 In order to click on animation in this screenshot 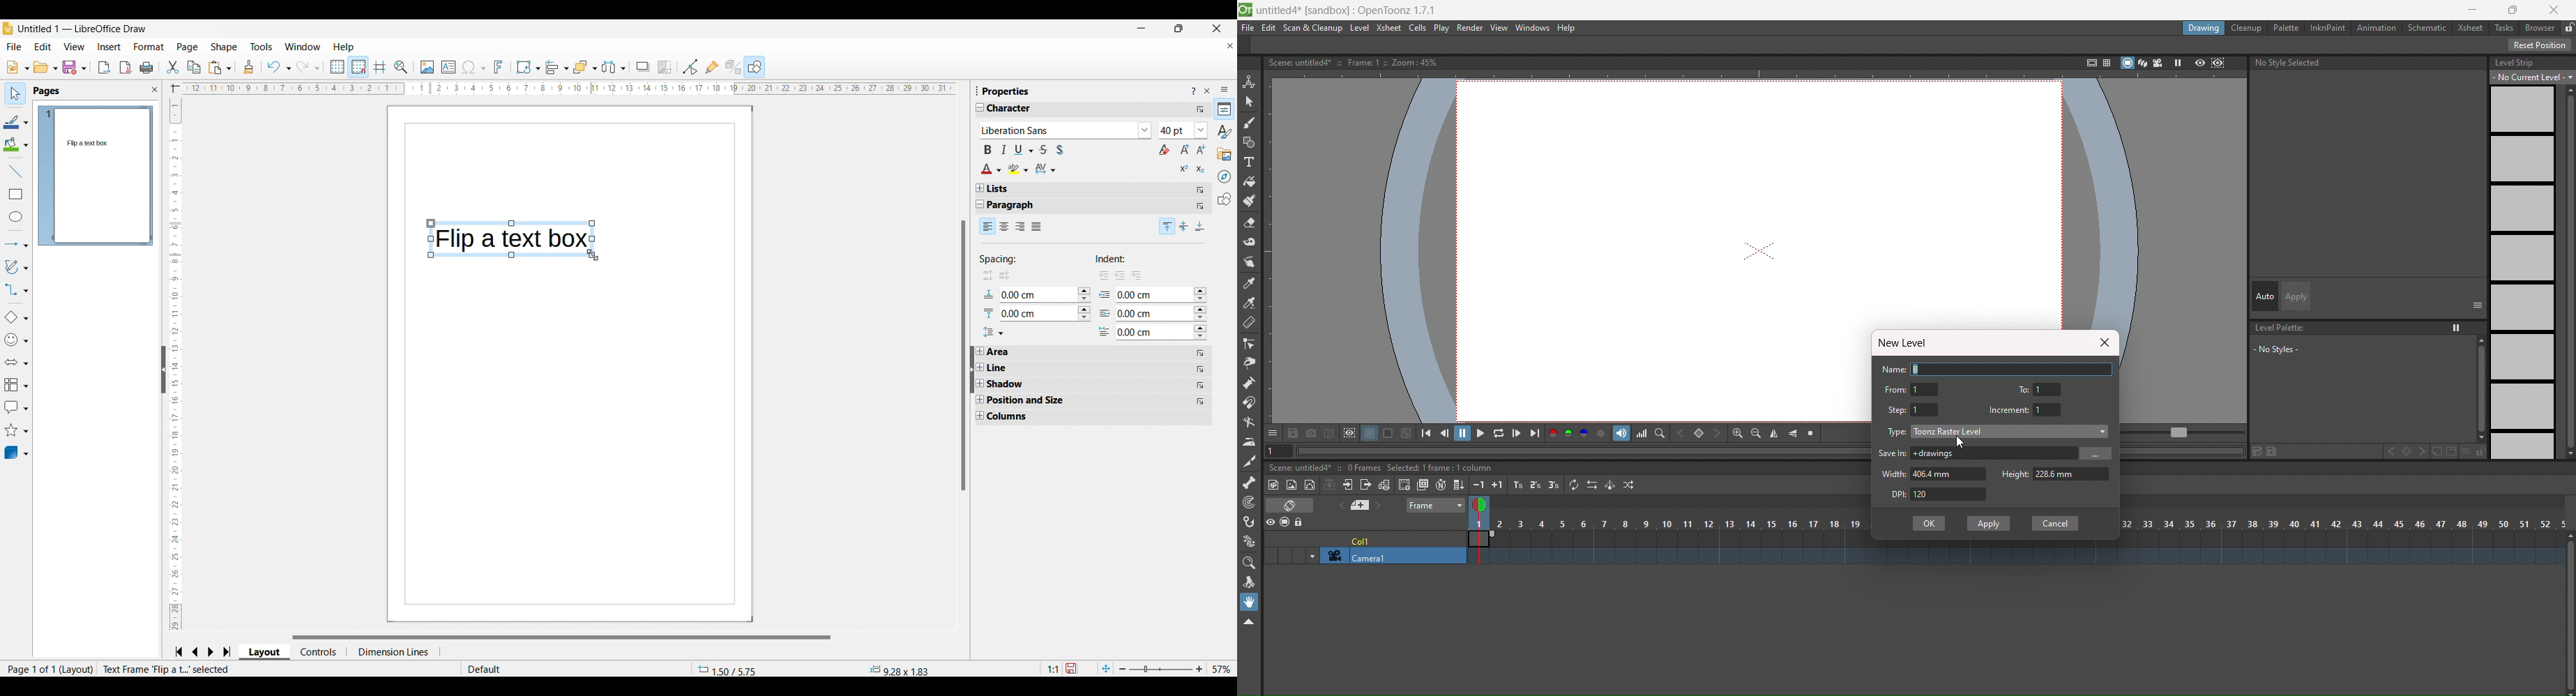, I will do `click(2377, 28)`.